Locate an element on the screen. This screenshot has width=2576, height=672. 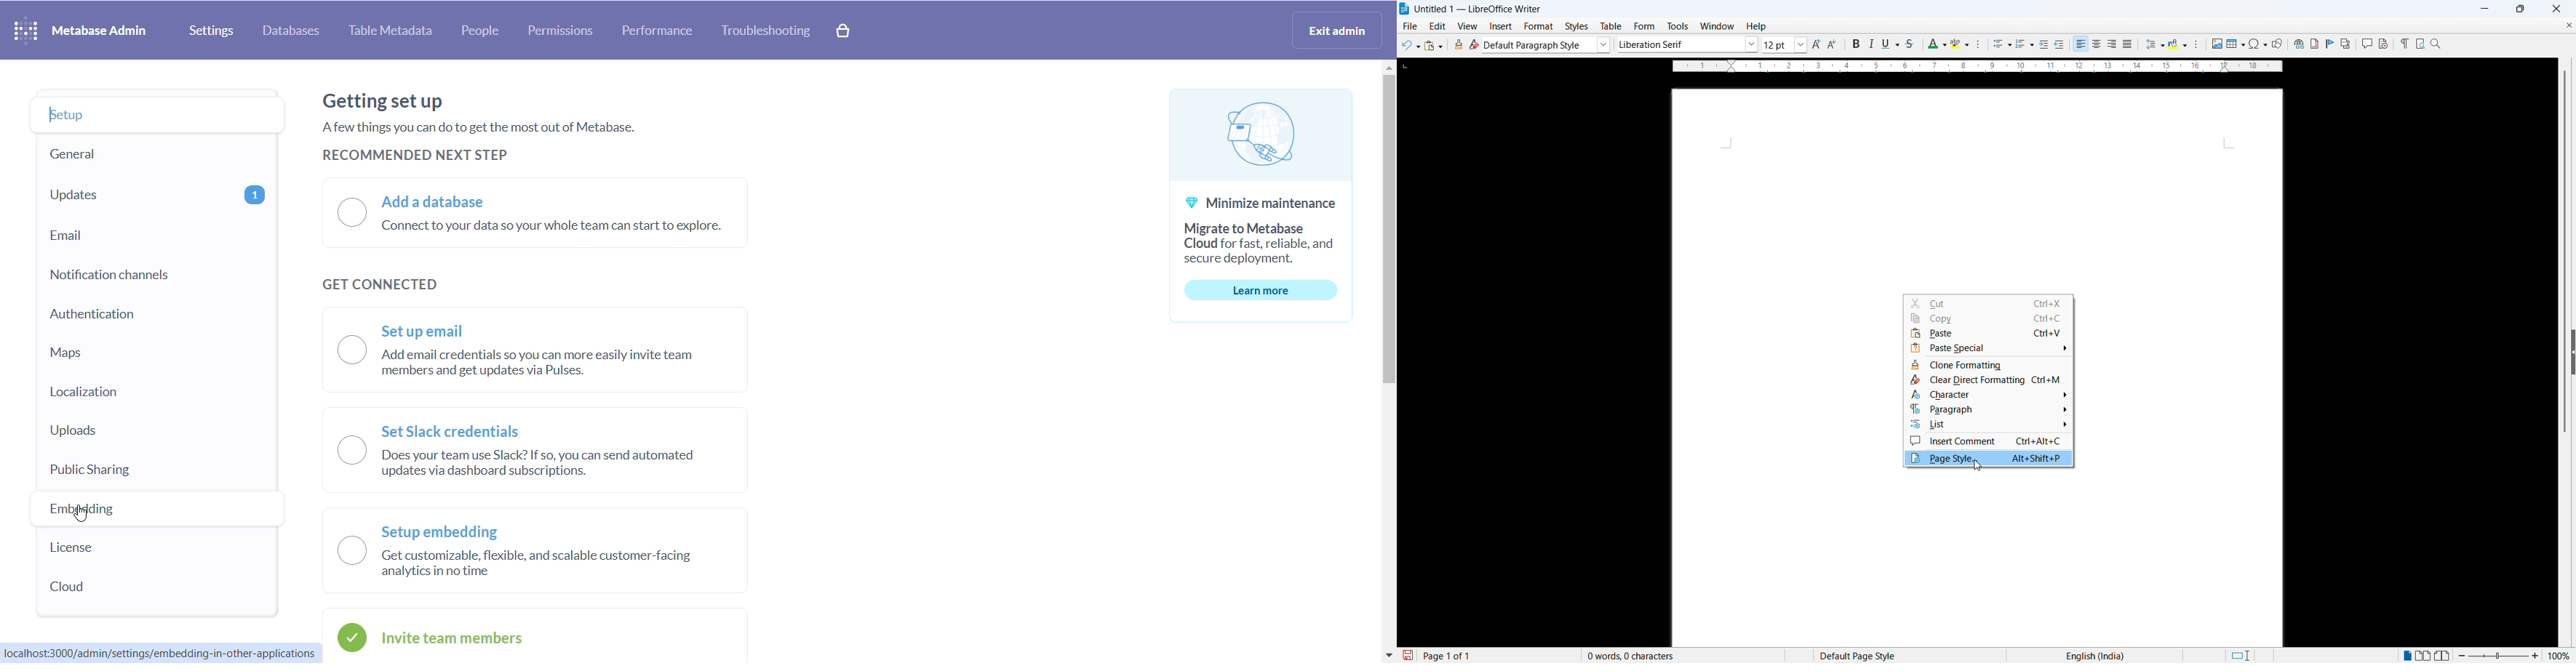
Print preview  is located at coordinates (2420, 42).